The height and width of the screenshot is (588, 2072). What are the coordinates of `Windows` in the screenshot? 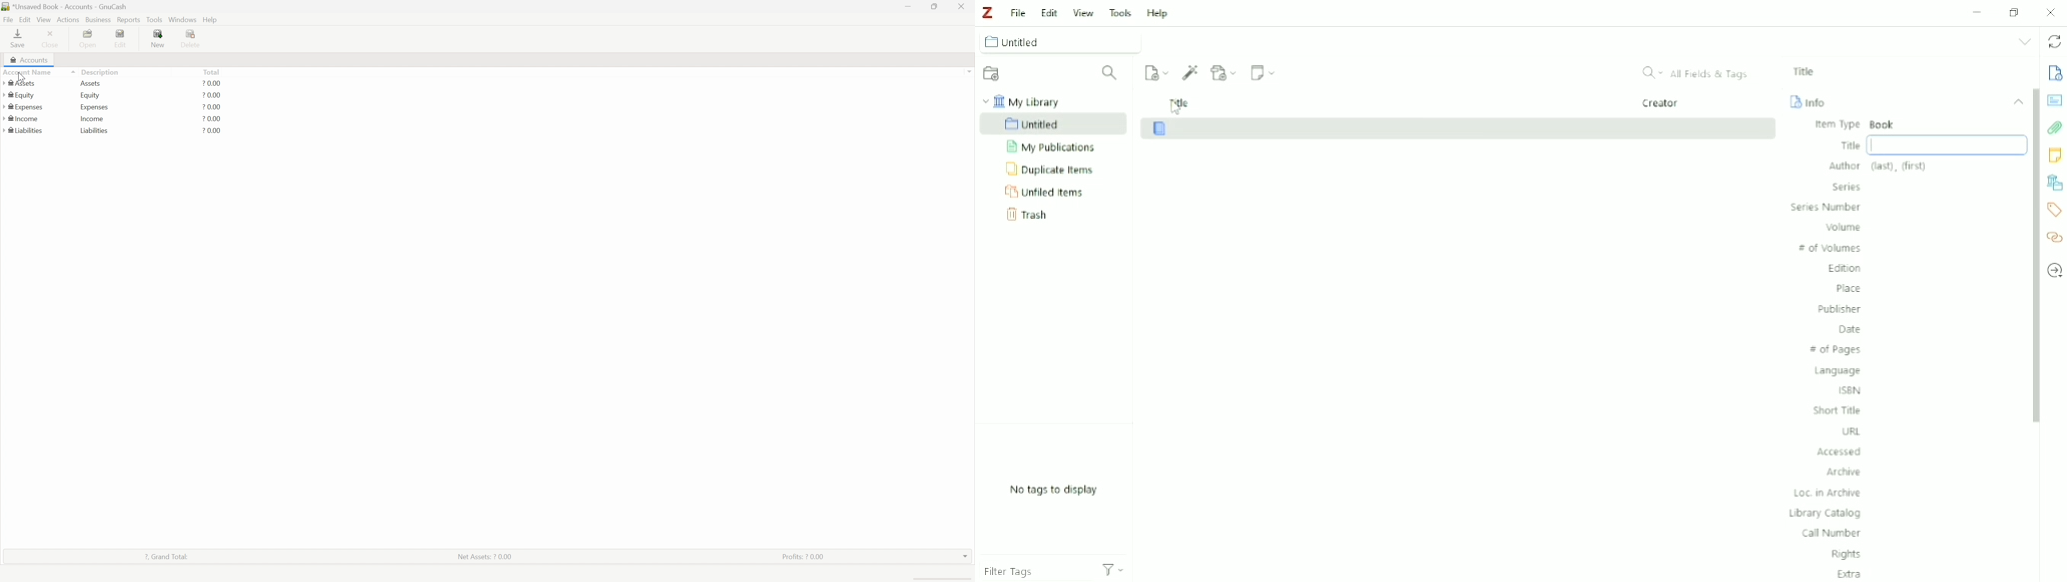 It's located at (183, 19).